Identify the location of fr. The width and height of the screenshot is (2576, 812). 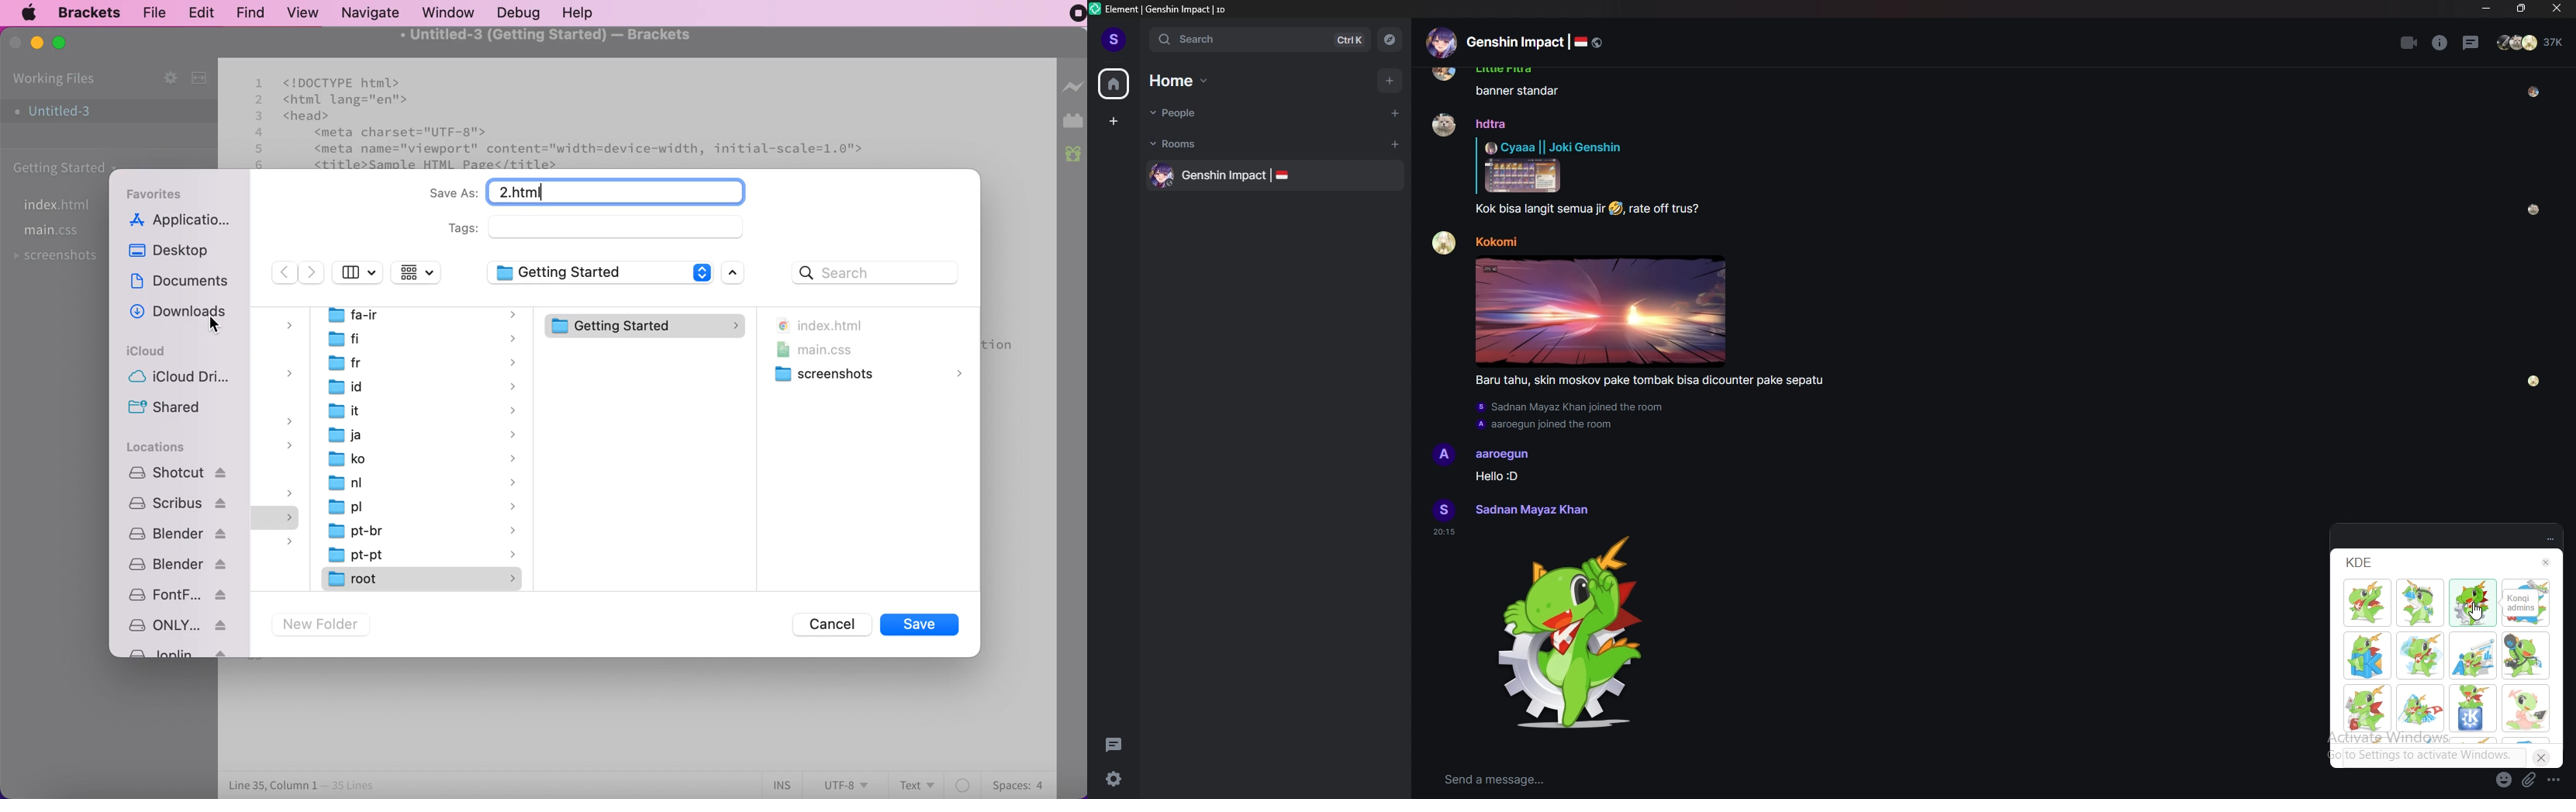
(422, 361).